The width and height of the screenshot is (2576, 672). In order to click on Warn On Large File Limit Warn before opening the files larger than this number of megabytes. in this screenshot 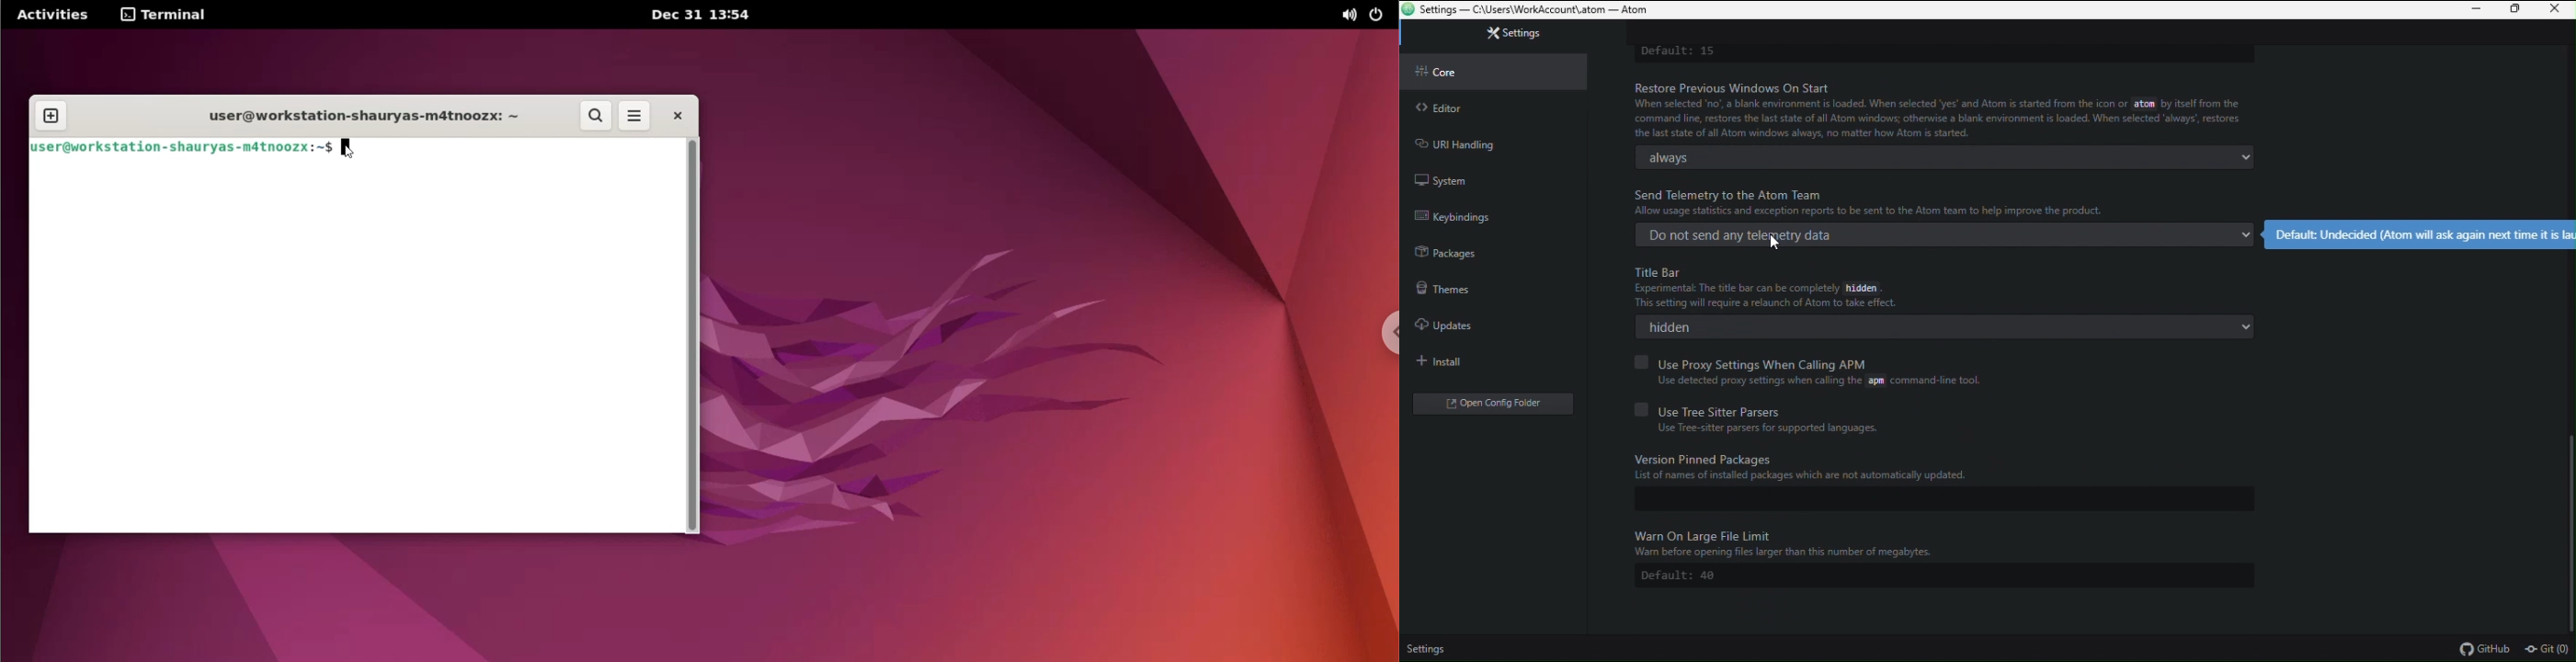, I will do `click(1853, 542)`.